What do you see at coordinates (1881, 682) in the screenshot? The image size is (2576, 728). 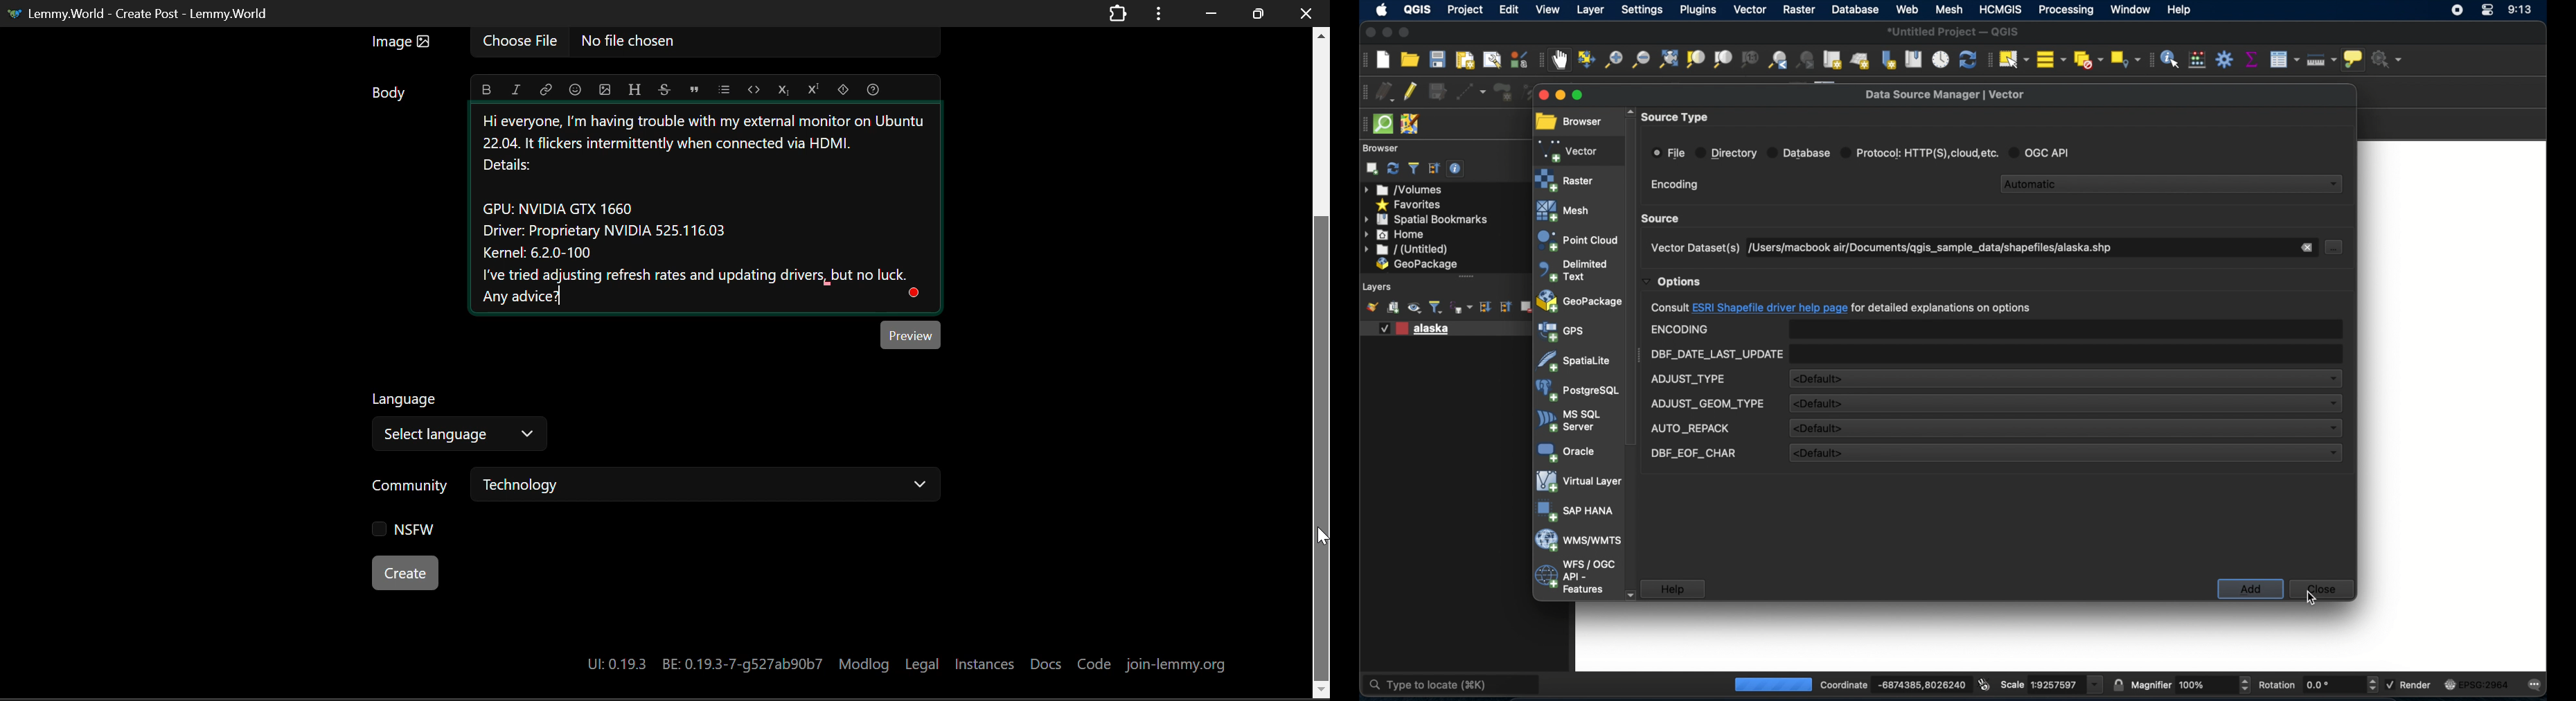 I see `coordinate ` at bounding box center [1881, 682].